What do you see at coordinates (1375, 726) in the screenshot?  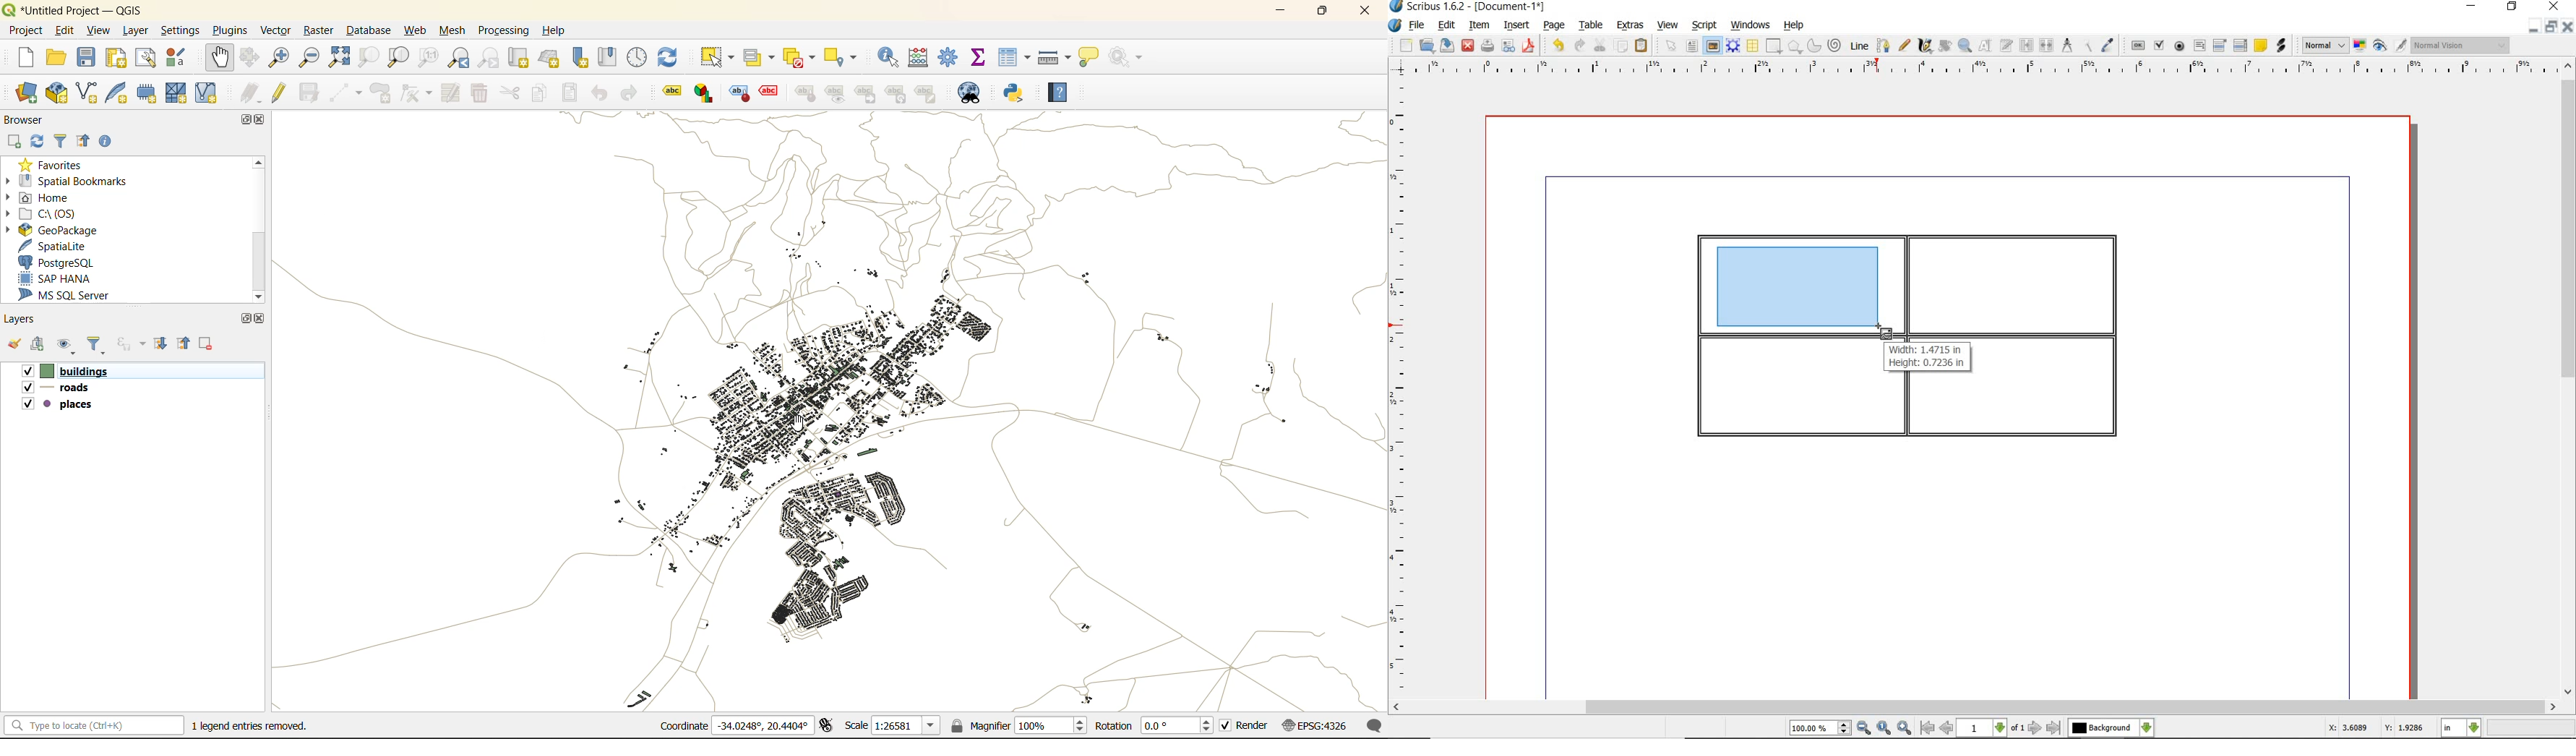 I see `log messages` at bounding box center [1375, 726].